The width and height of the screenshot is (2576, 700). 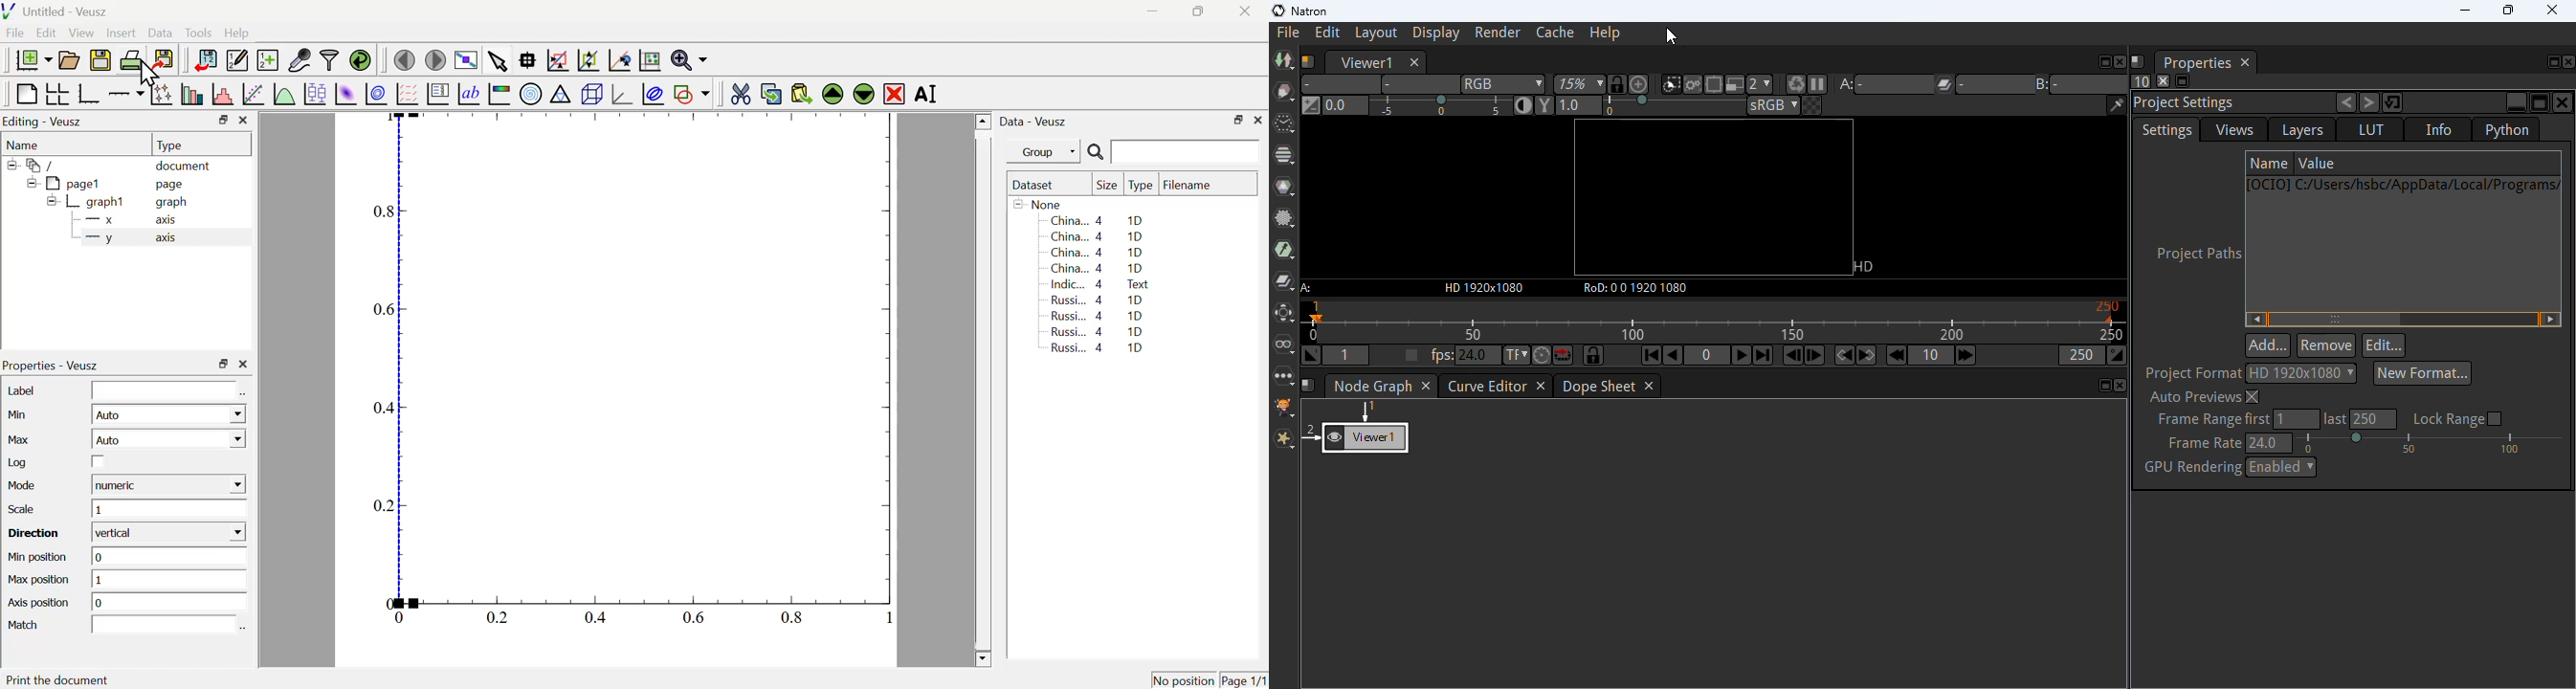 I want to click on Select using dataset Browser, so click(x=243, y=395).